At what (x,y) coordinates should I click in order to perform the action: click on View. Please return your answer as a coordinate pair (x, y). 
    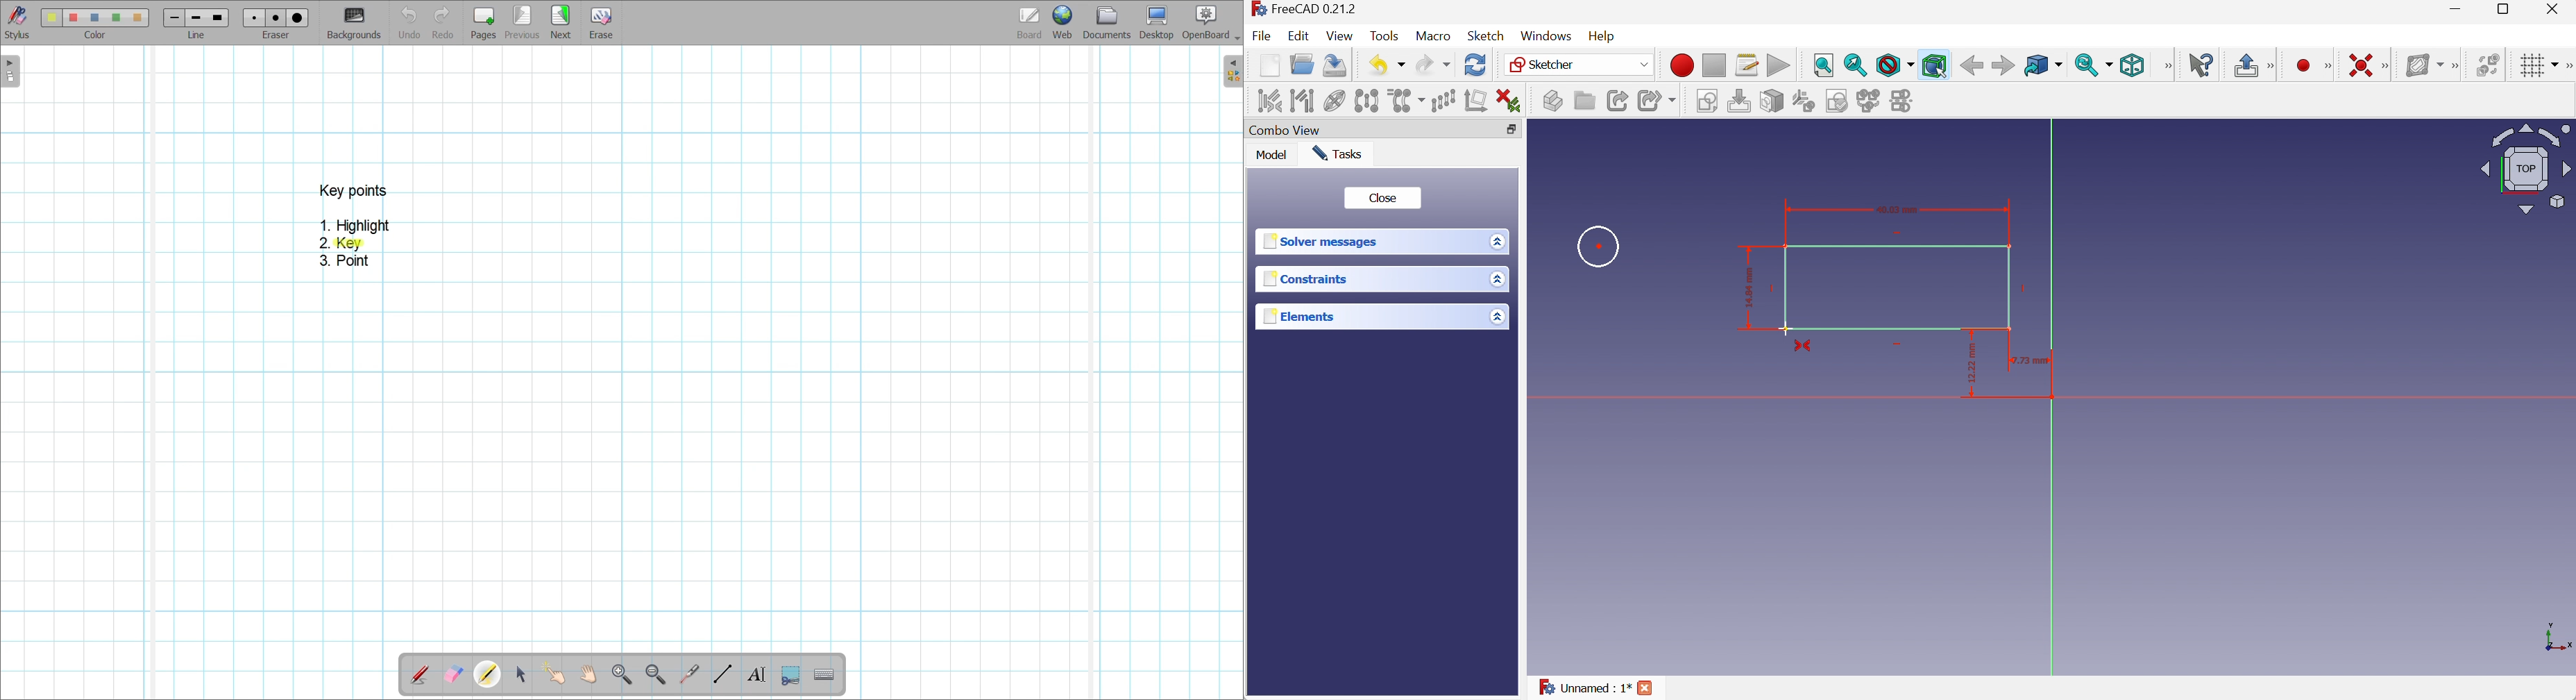
    Looking at the image, I should click on (1339, 36).